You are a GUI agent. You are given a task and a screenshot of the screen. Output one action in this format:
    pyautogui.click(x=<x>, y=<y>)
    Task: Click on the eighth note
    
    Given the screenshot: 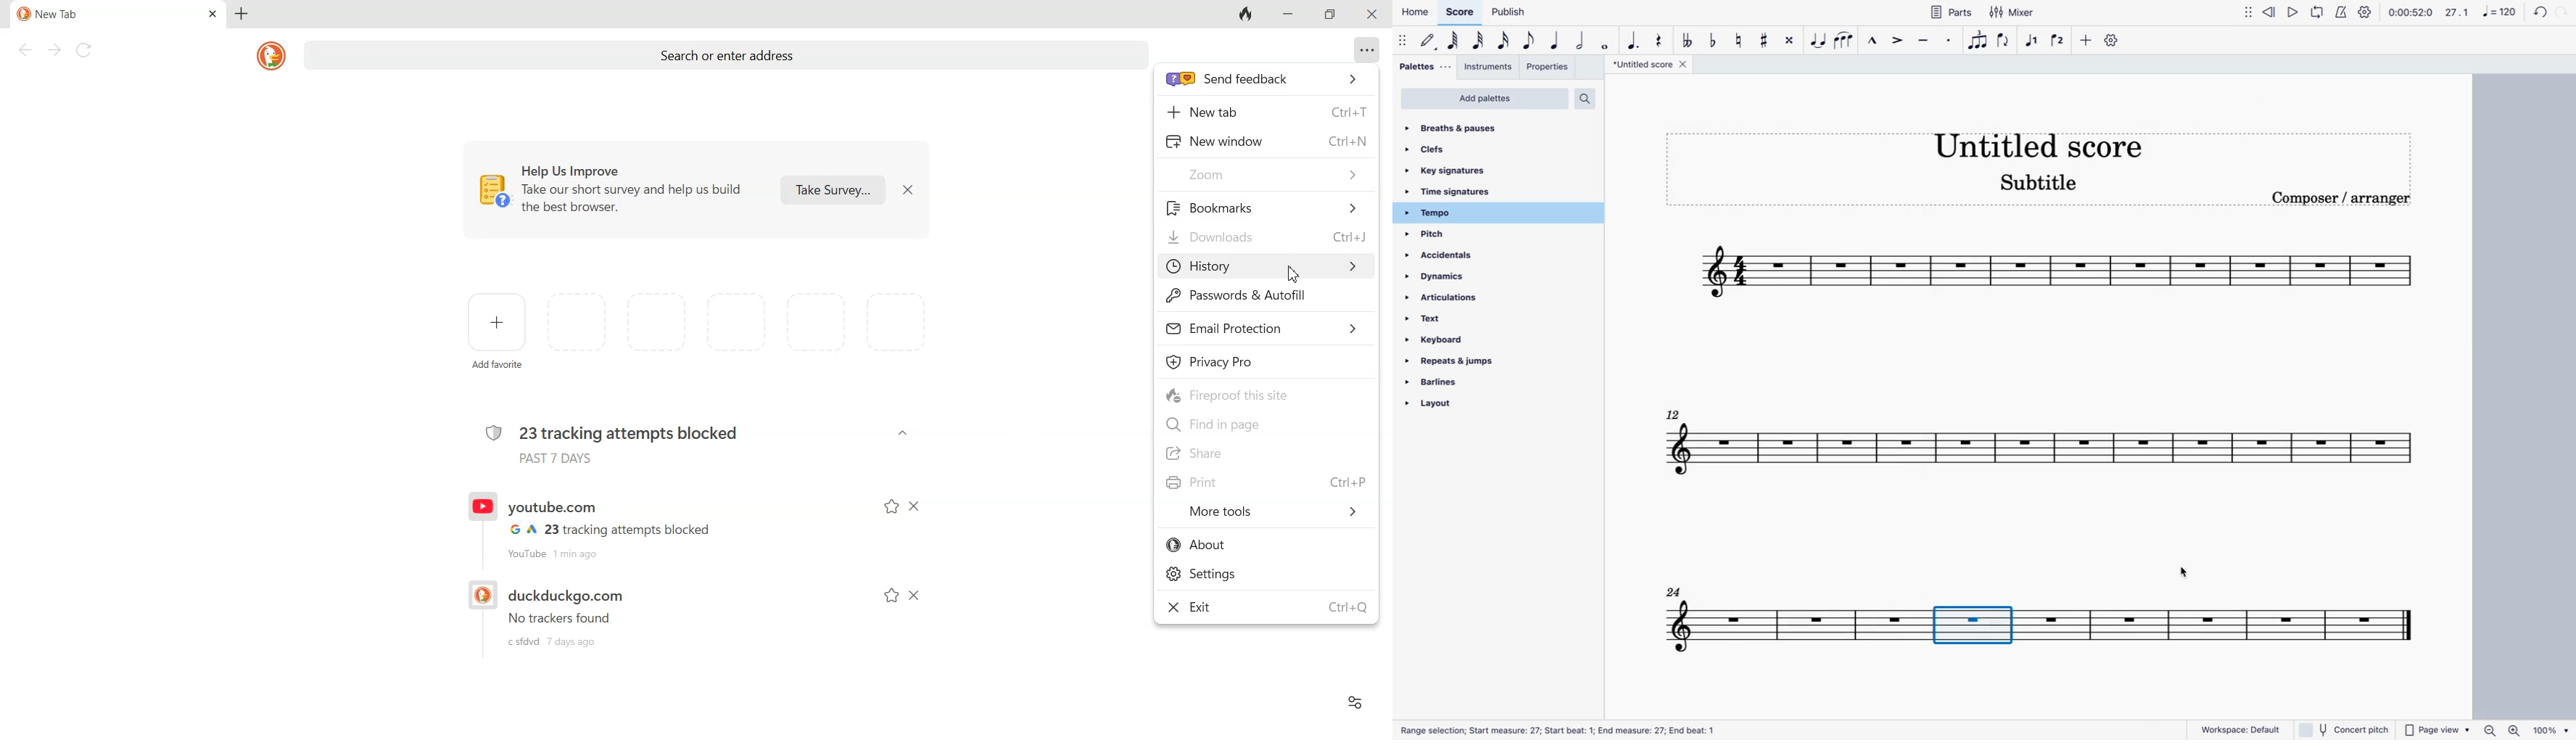 What is the action you would take?
    pyautogui.click(x=1530, y=41)
    